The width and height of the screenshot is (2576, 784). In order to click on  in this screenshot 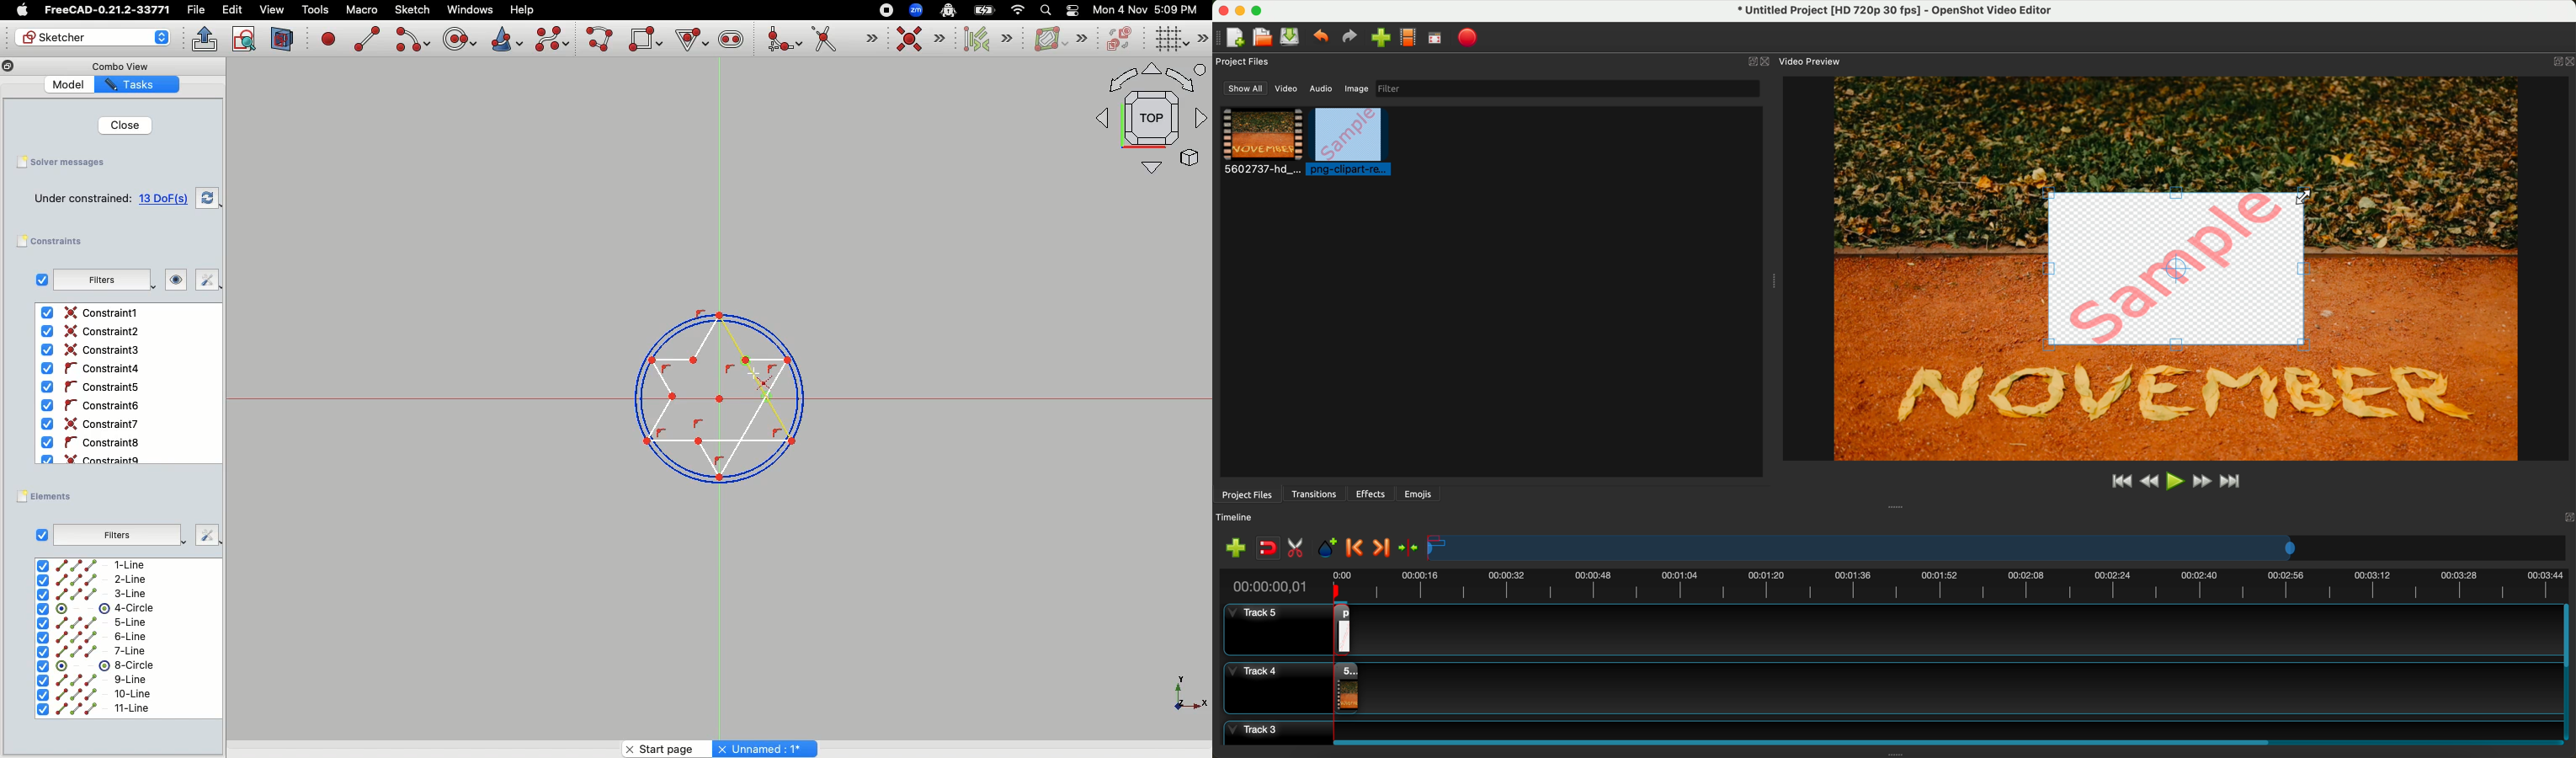, I will do `click(2566, 516)`.